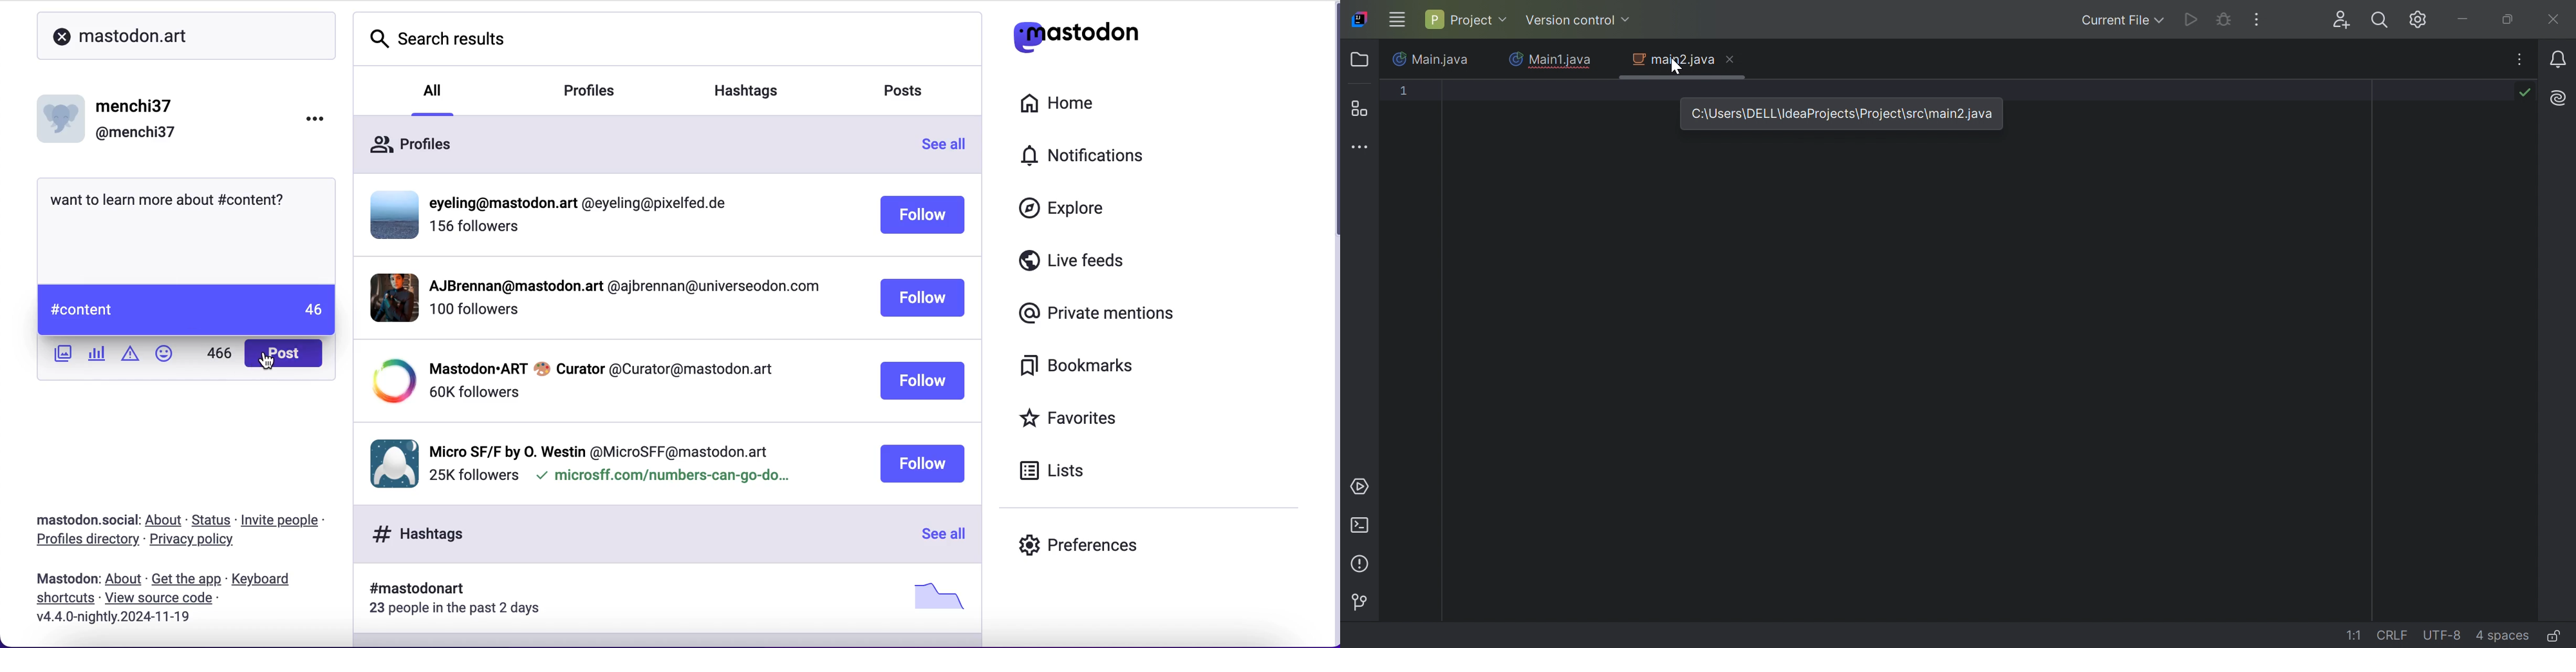 This screenshot has height=672, width=2576. Describe the element at coordinates (130, 357) in the screenshot. I see `add warnings` at that location.